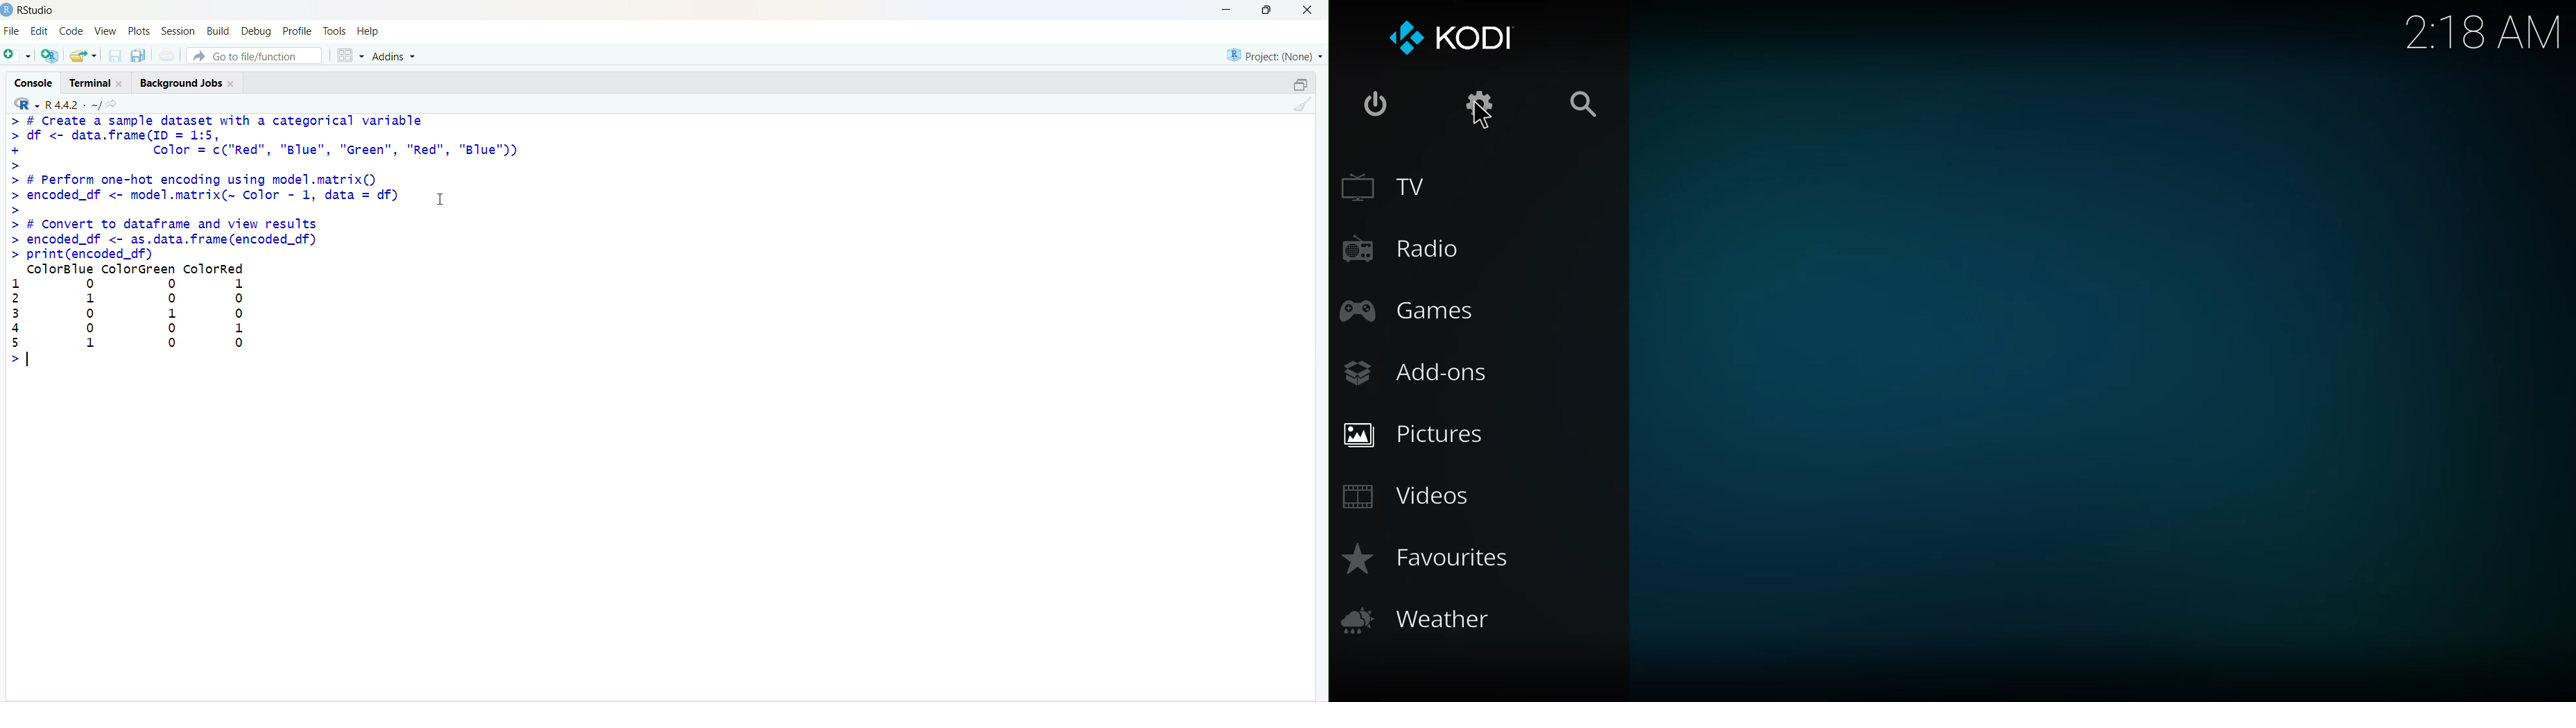 The width and height of the screenshot is (2576, 728). I want to click on close, so click(121, 84).